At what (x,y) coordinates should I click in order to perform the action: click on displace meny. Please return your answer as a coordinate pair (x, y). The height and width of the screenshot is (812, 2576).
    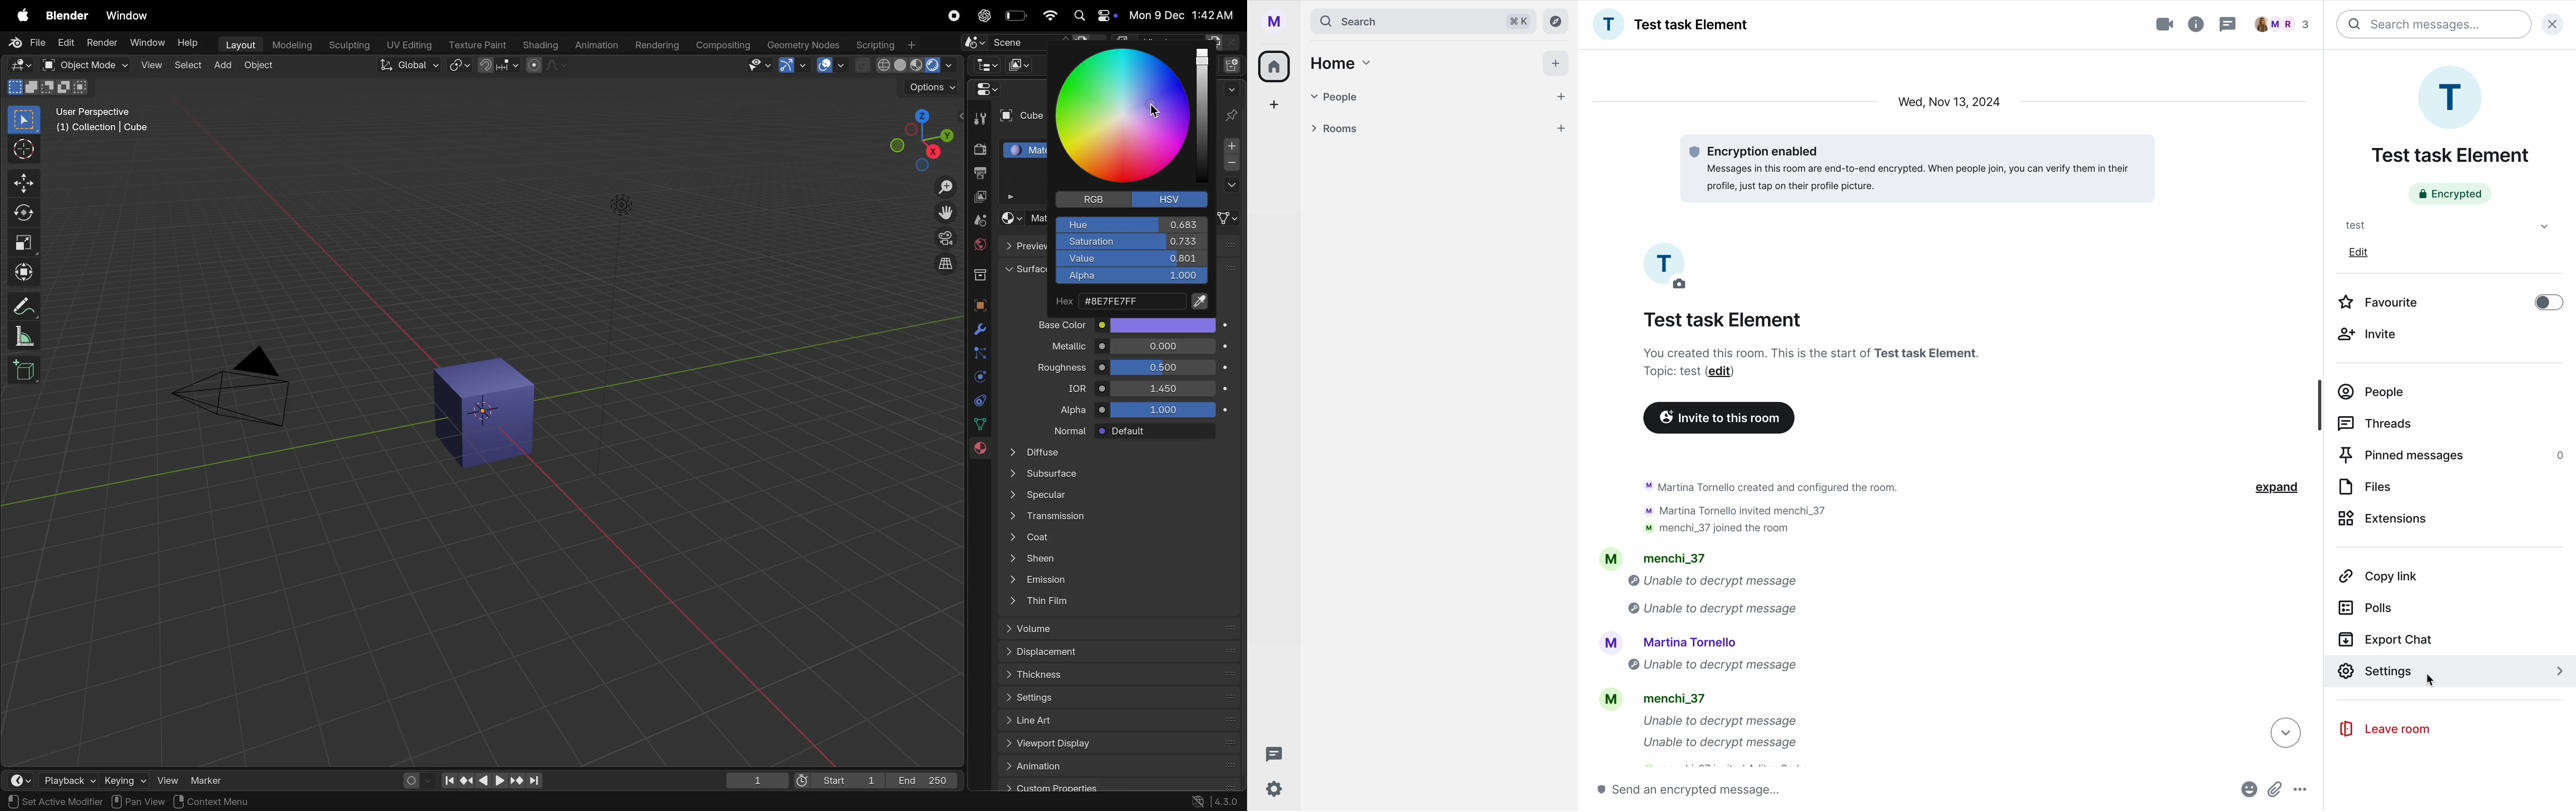
    Looking at the image, I should click on (1120, 653).